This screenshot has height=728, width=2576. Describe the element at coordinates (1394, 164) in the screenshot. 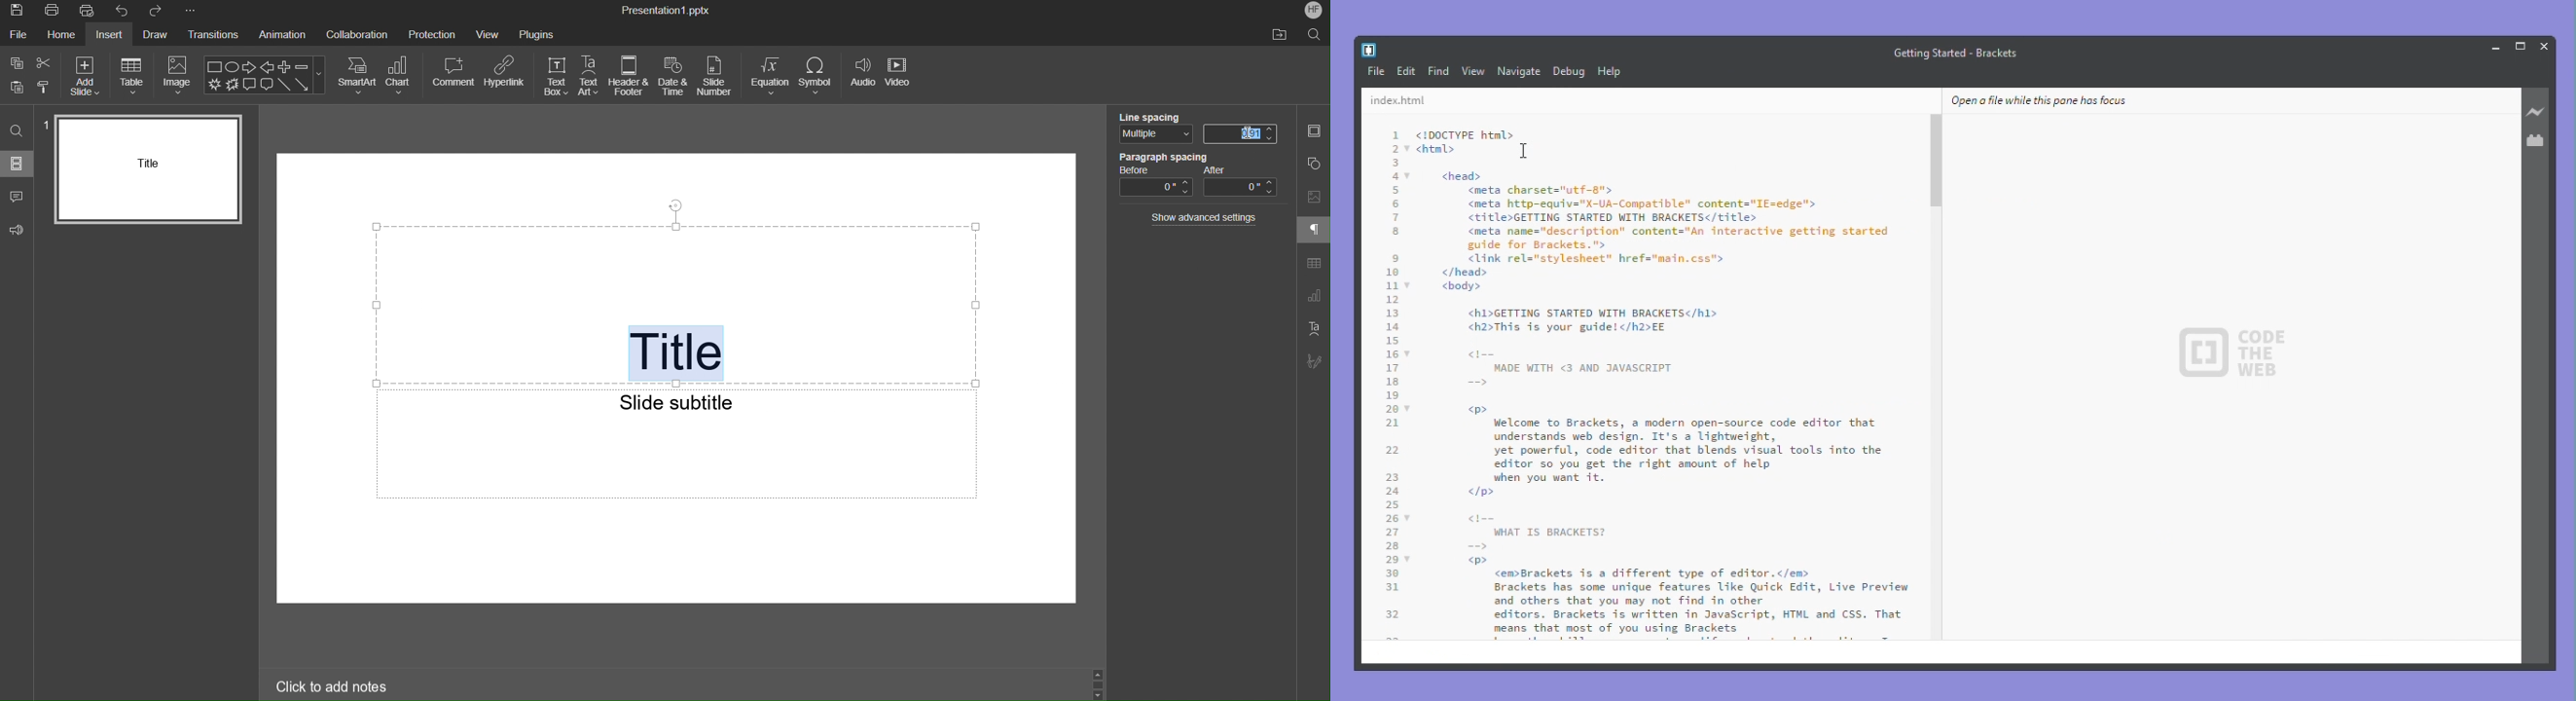

I see `3` at that location.